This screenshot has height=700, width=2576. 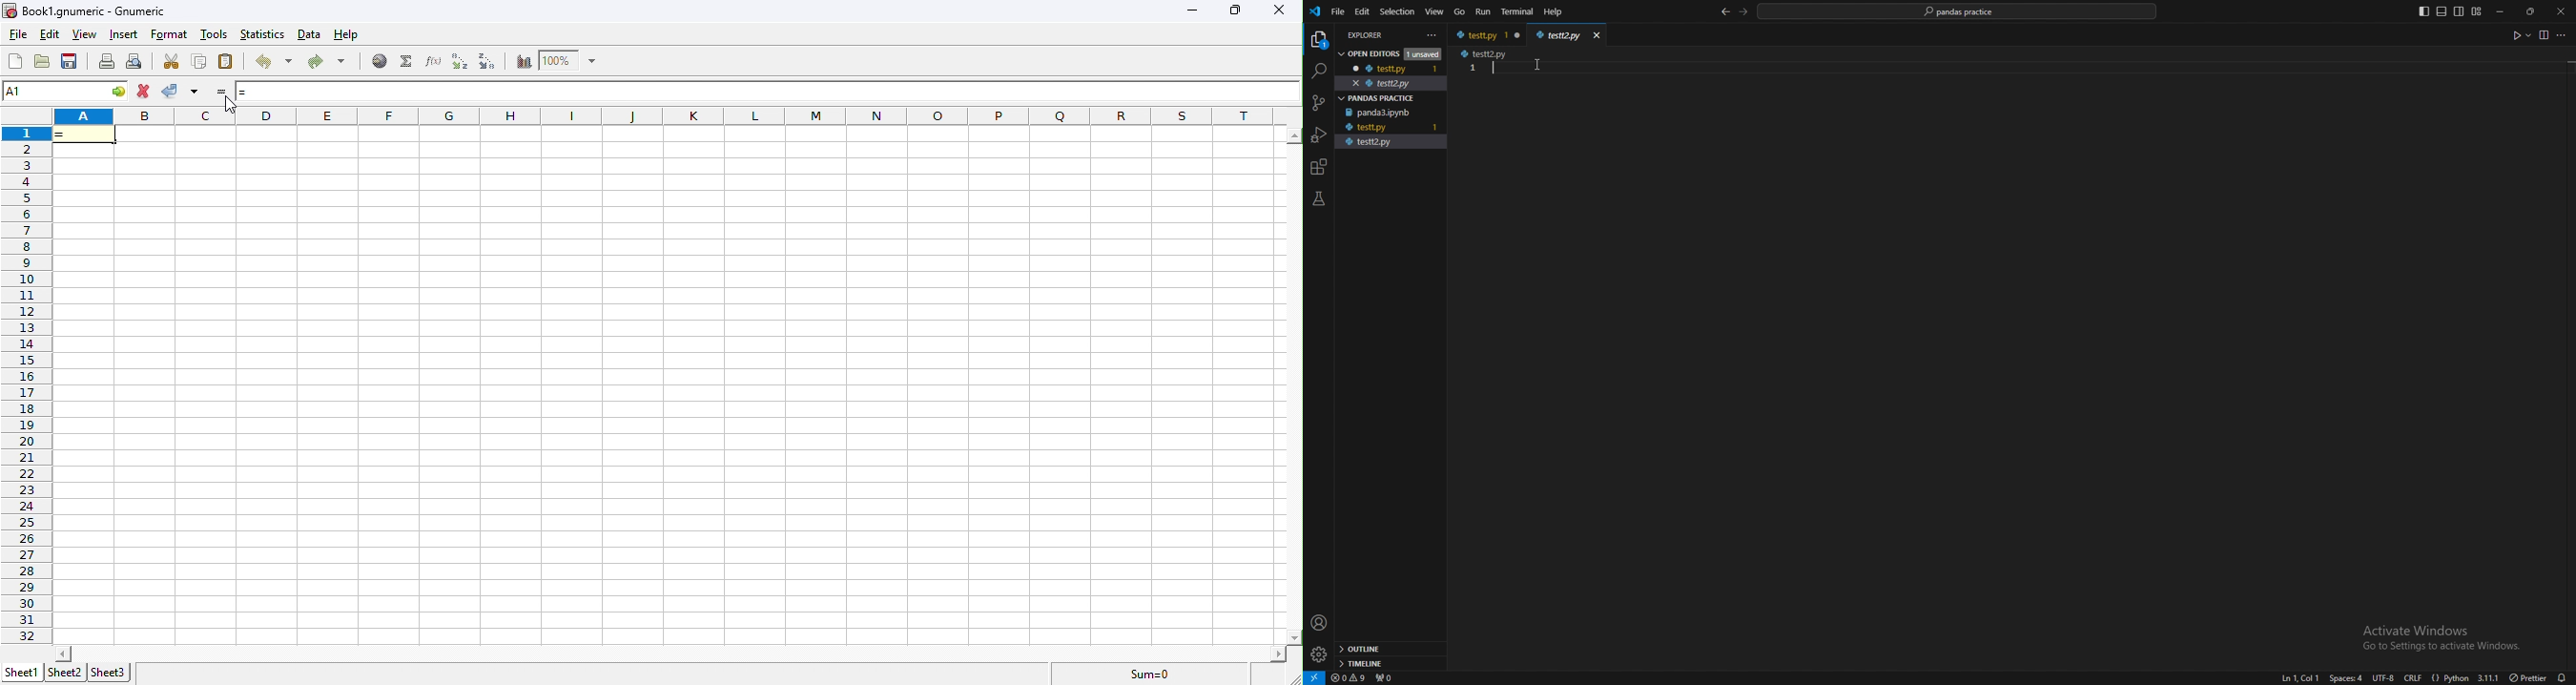 I want to click on view, so click(x=85, y=35).